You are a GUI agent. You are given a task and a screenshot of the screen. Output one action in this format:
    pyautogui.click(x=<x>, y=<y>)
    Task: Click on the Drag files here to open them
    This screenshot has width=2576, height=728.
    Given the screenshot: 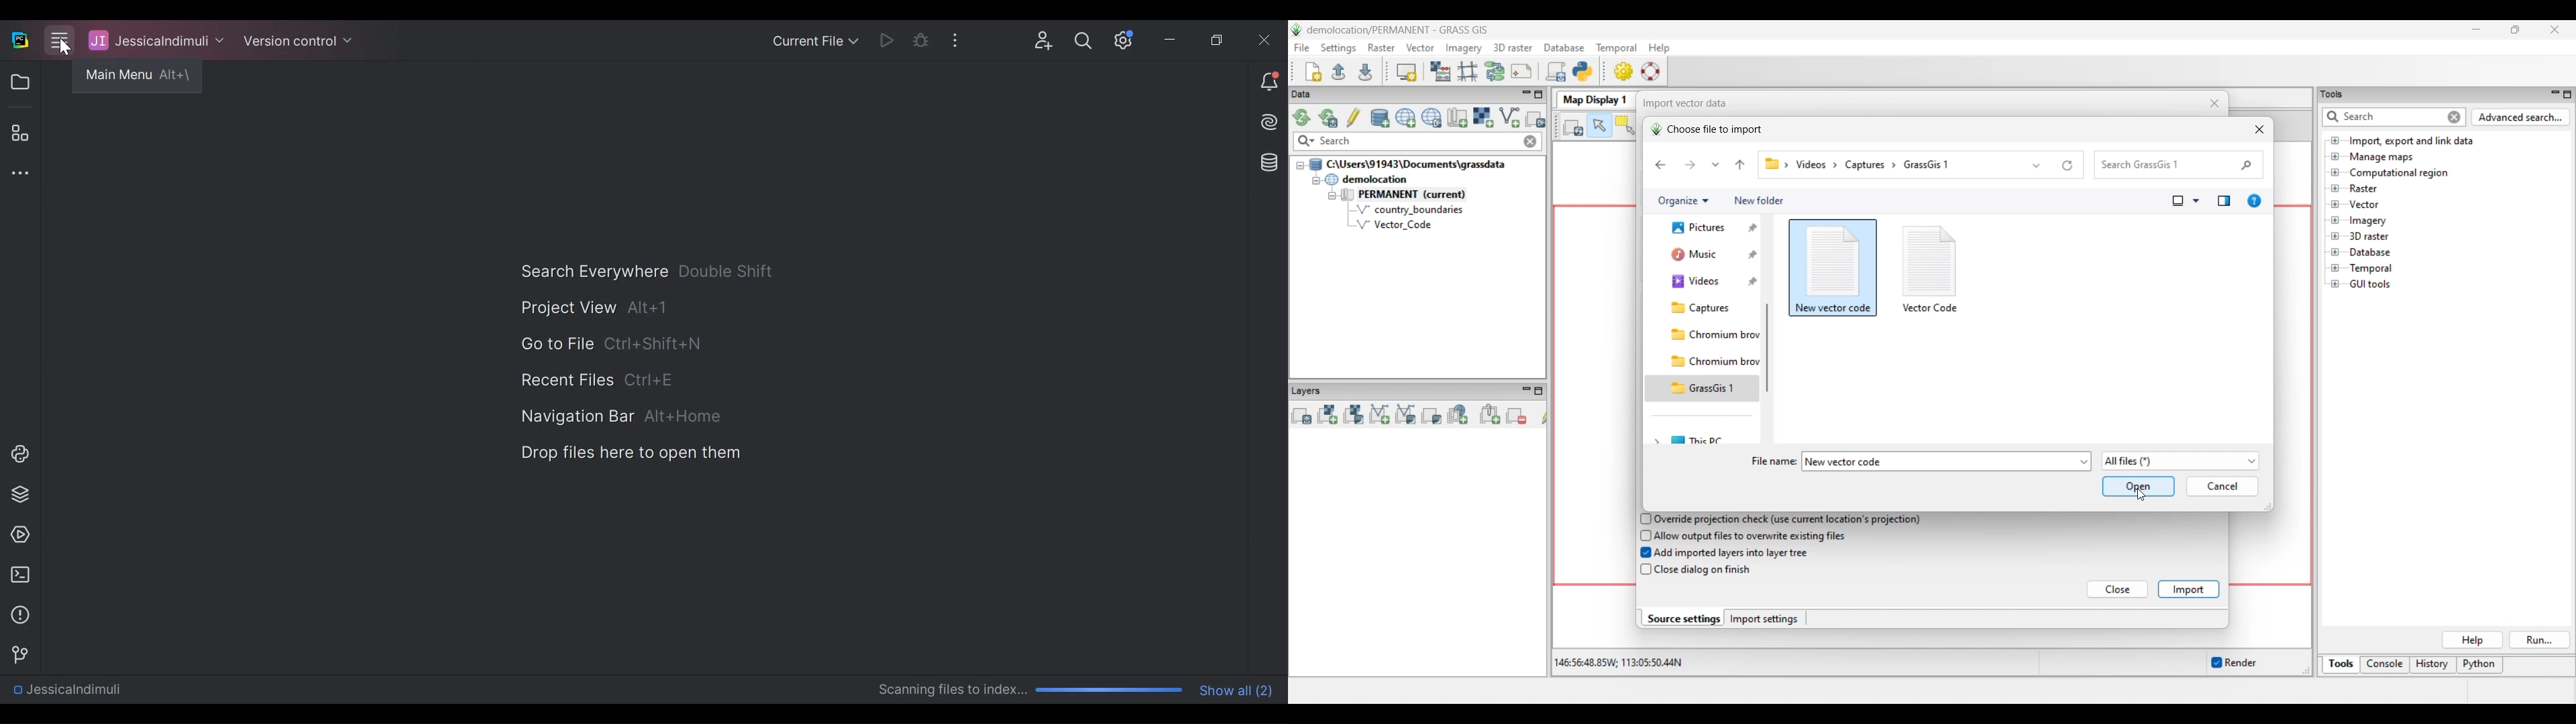 What is the action you would take?
    pyautogui.click(x=629, y=452)
    